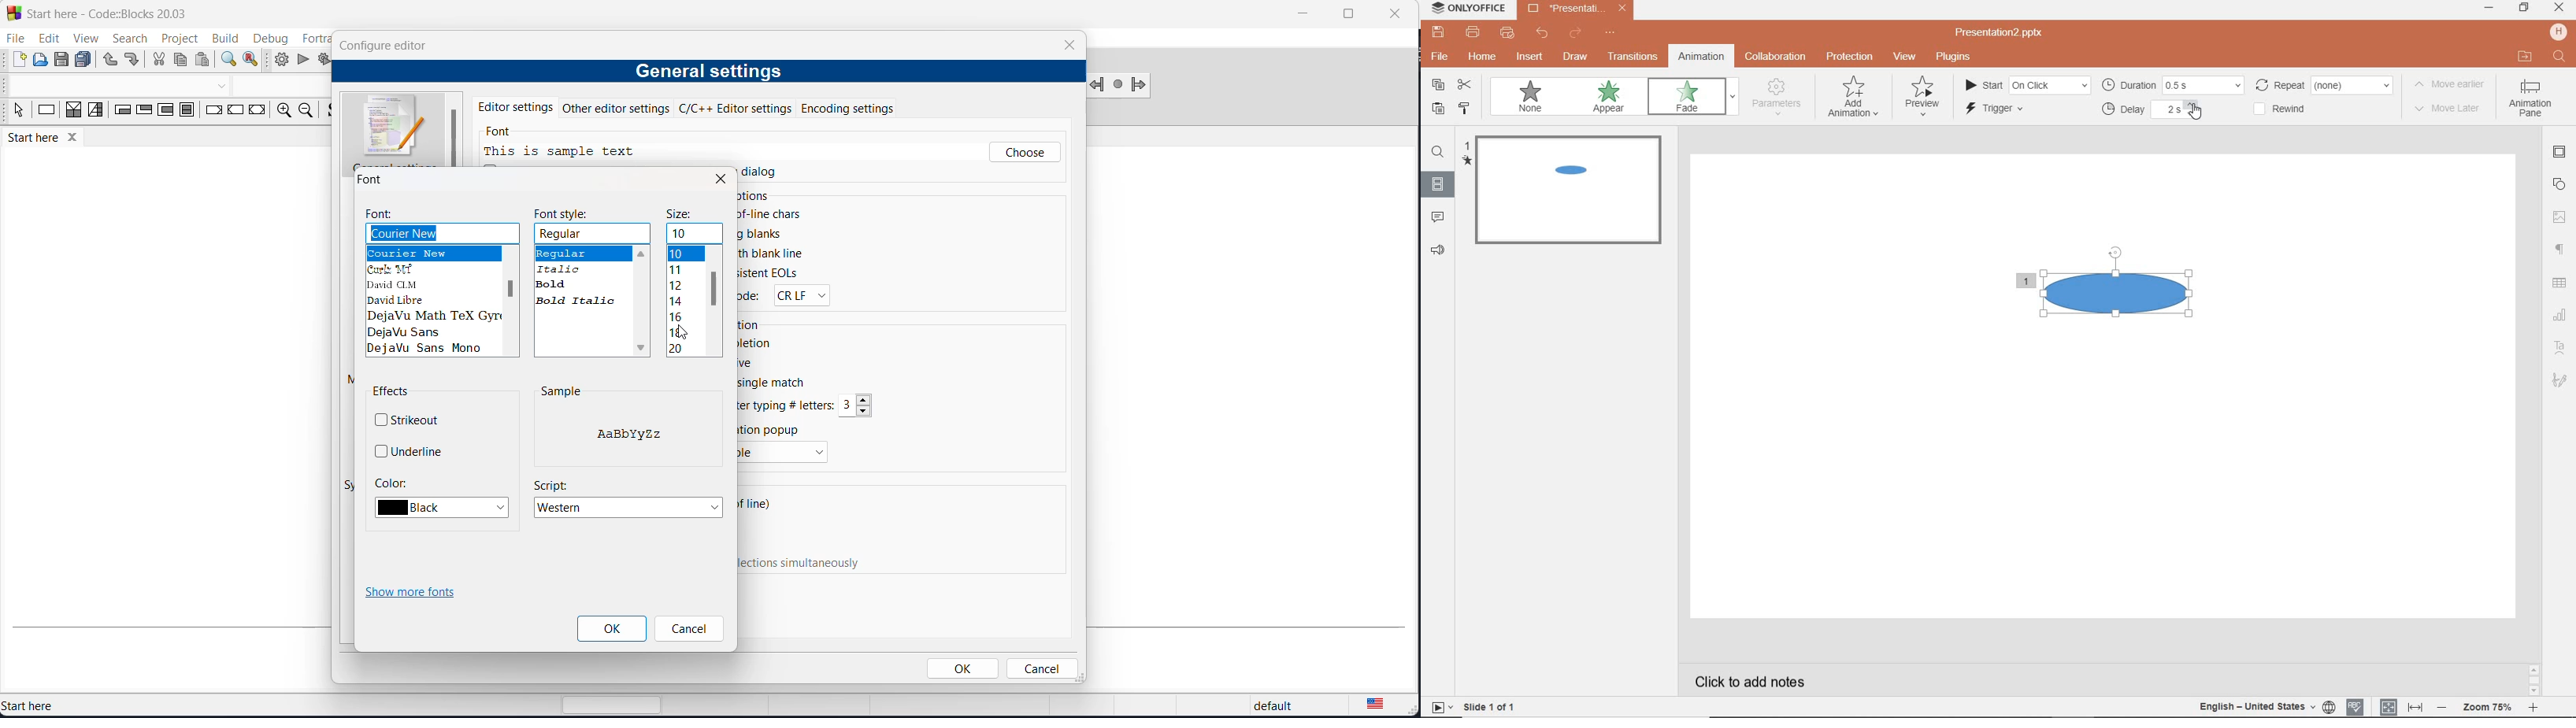  Describe the element at coordinates (565, 213) in the screenshot. I see `font style heading` at that location.